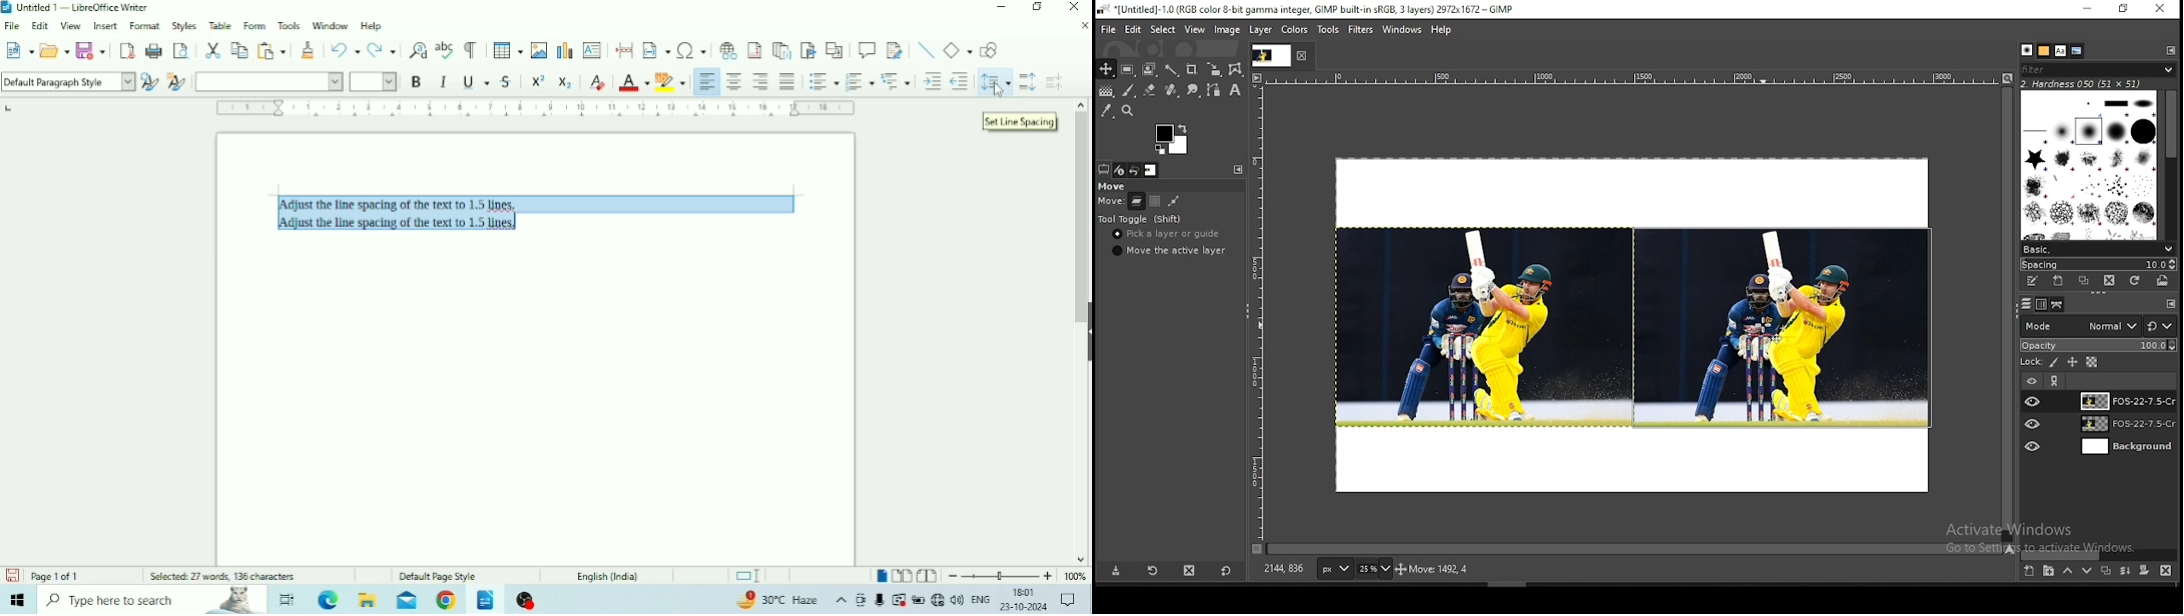 This screenshot has width=2184, height=616. I want to click on Clear Direct Formatting, so click(597, 82).